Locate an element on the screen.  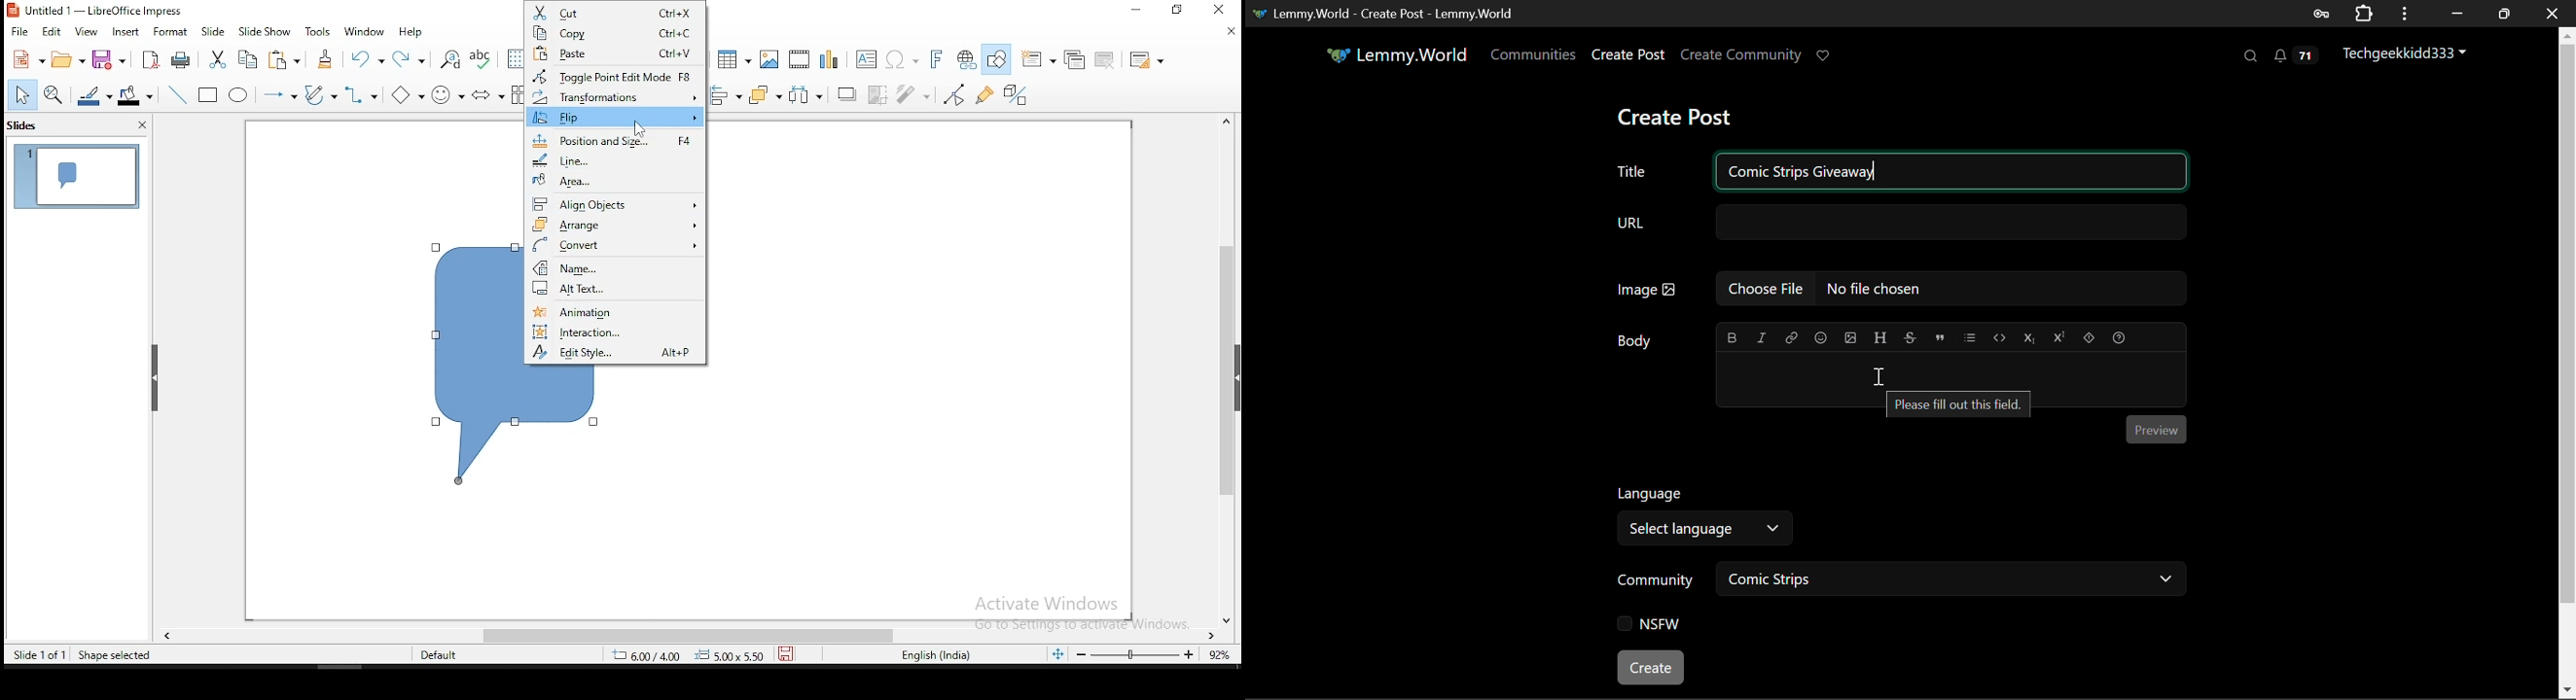
filter is located at coordinates (914, 94).